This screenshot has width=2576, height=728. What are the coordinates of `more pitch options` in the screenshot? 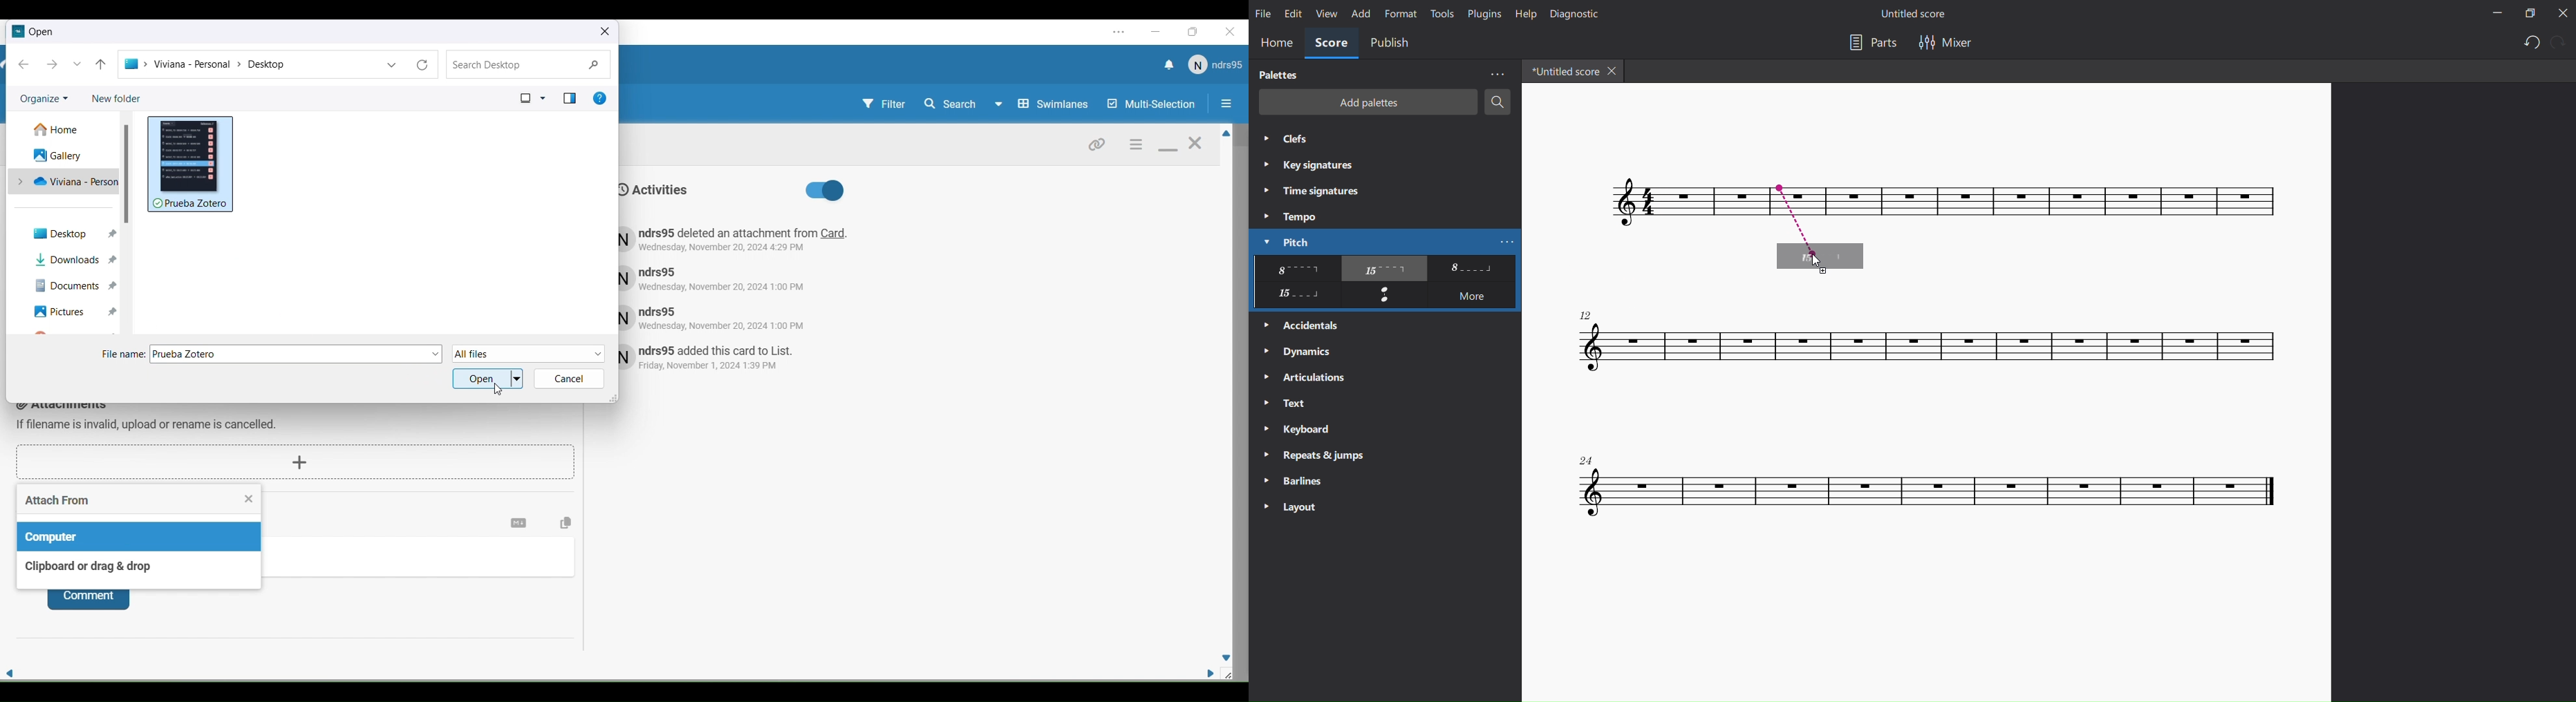 It's located at (1508, 241).